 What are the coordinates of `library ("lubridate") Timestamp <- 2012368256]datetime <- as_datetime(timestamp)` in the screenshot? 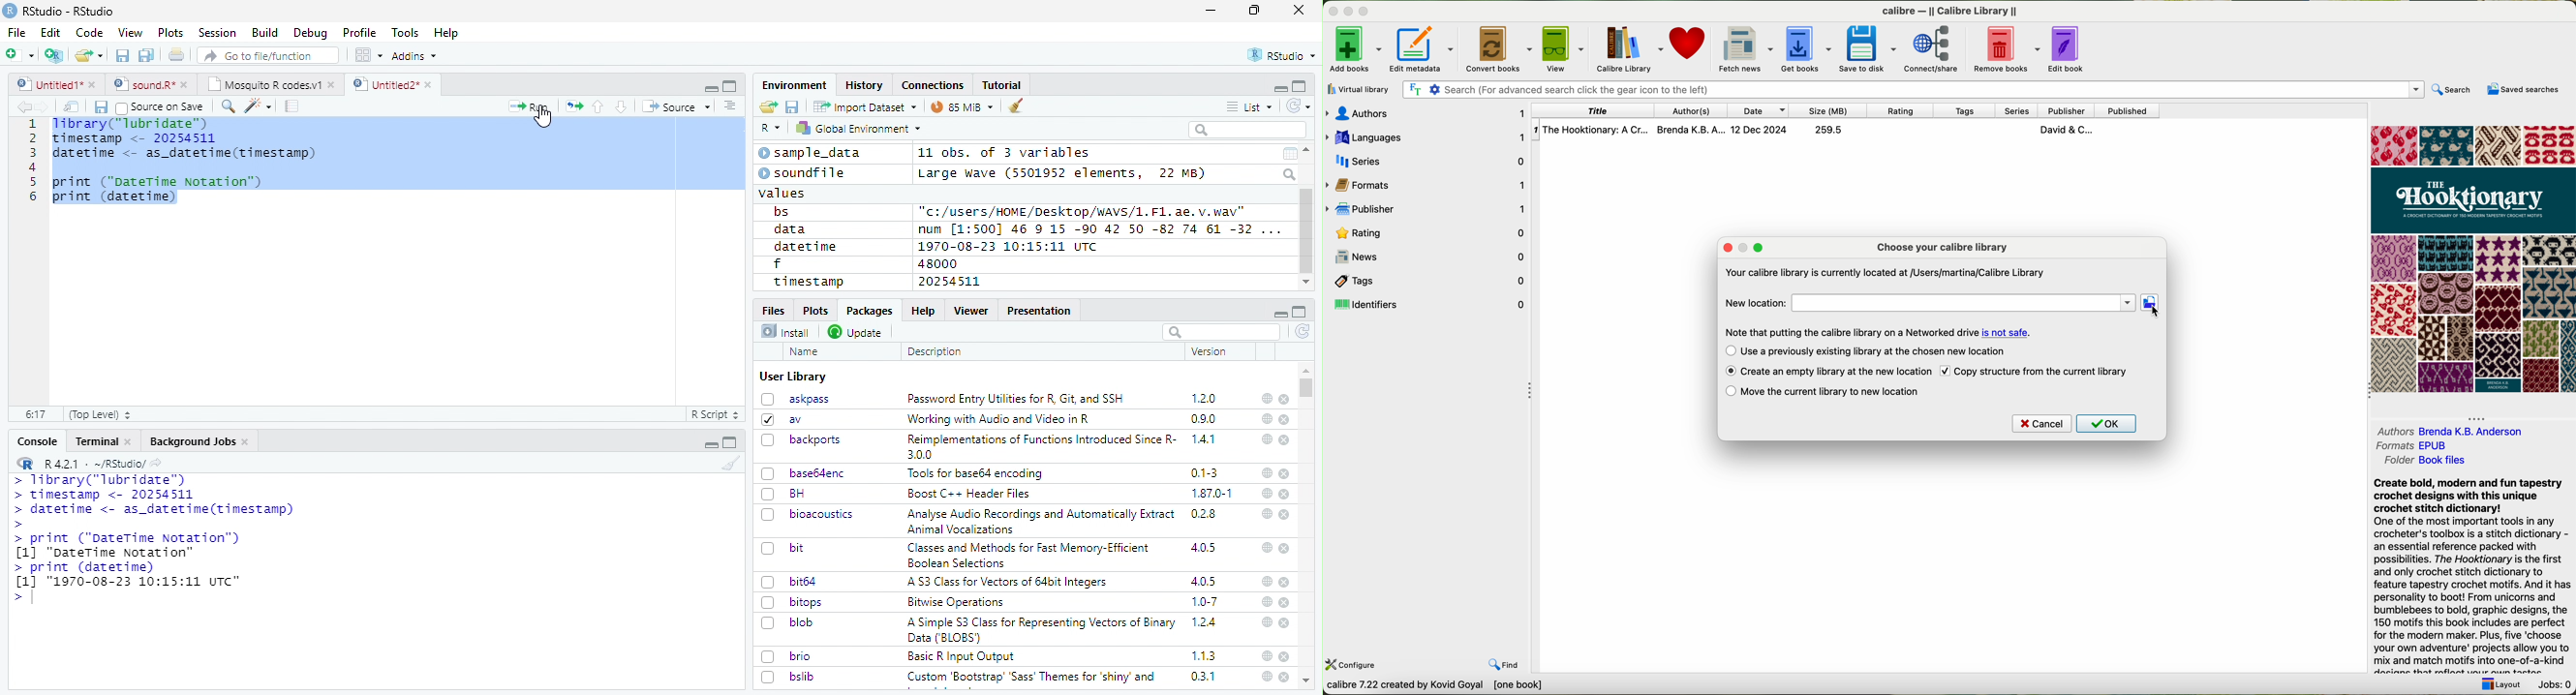 It's located at (182, 139).